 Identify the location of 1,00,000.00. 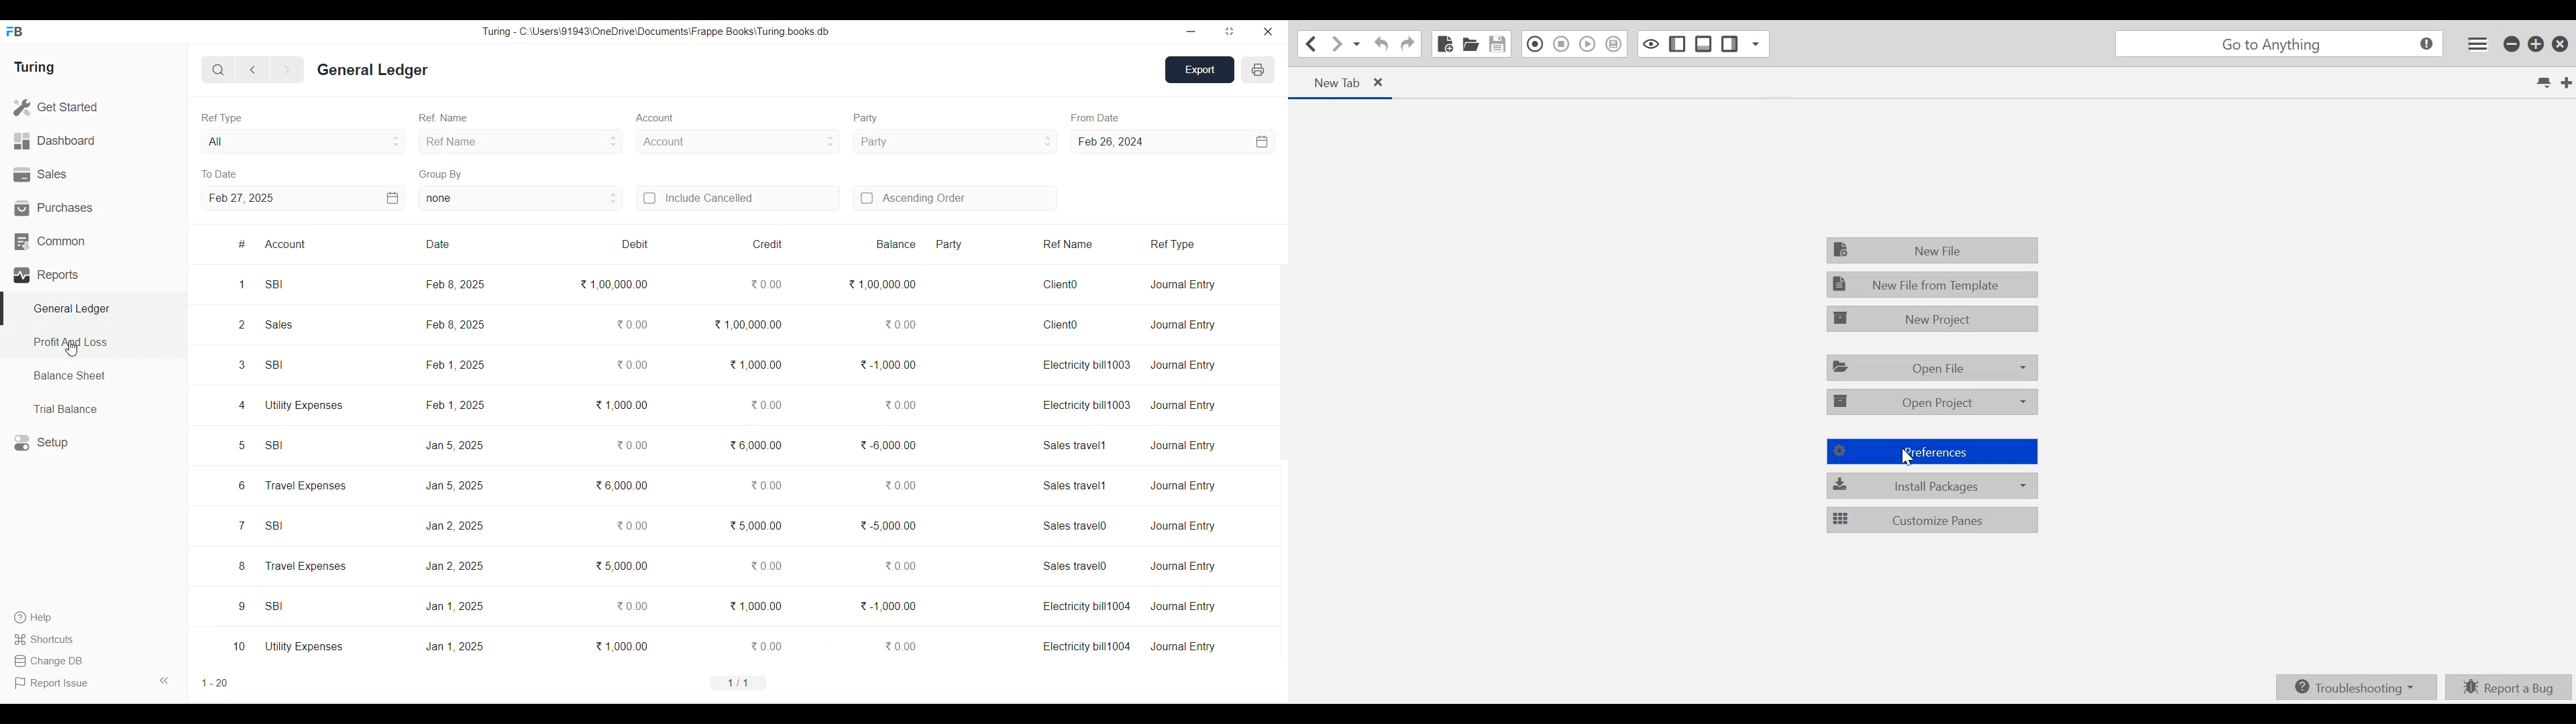
(614, 284).